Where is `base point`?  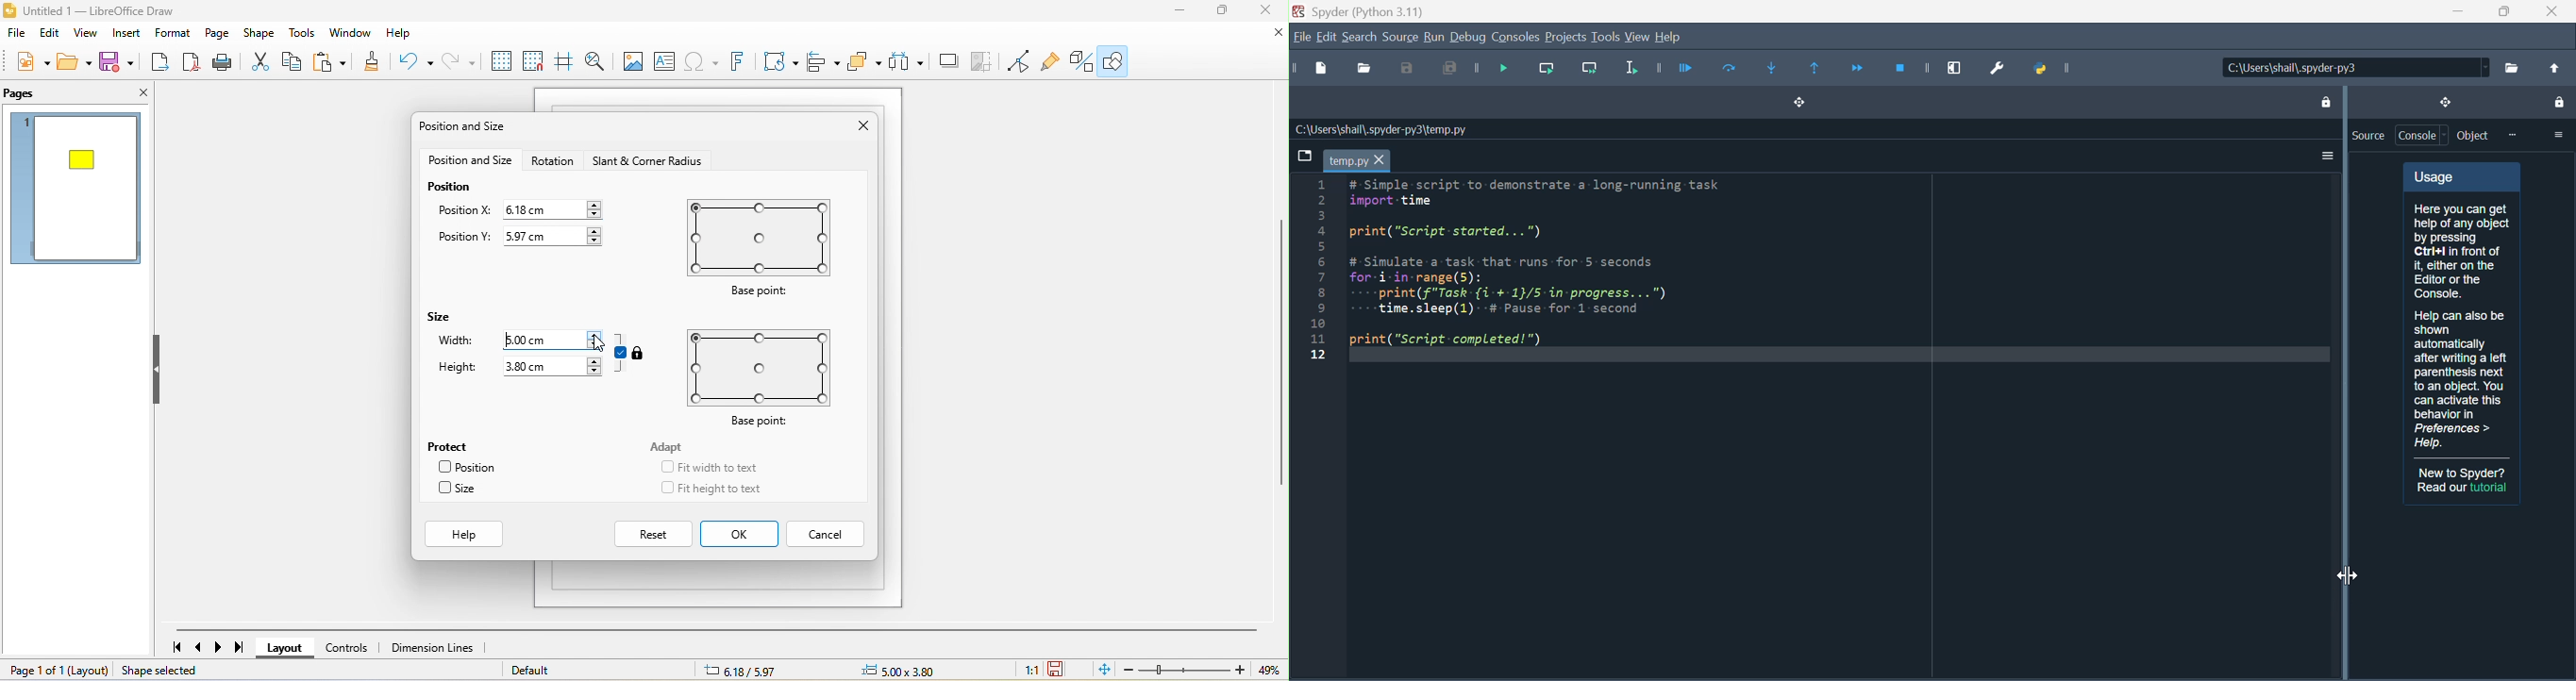
base point is located at coordinates (758, 376).